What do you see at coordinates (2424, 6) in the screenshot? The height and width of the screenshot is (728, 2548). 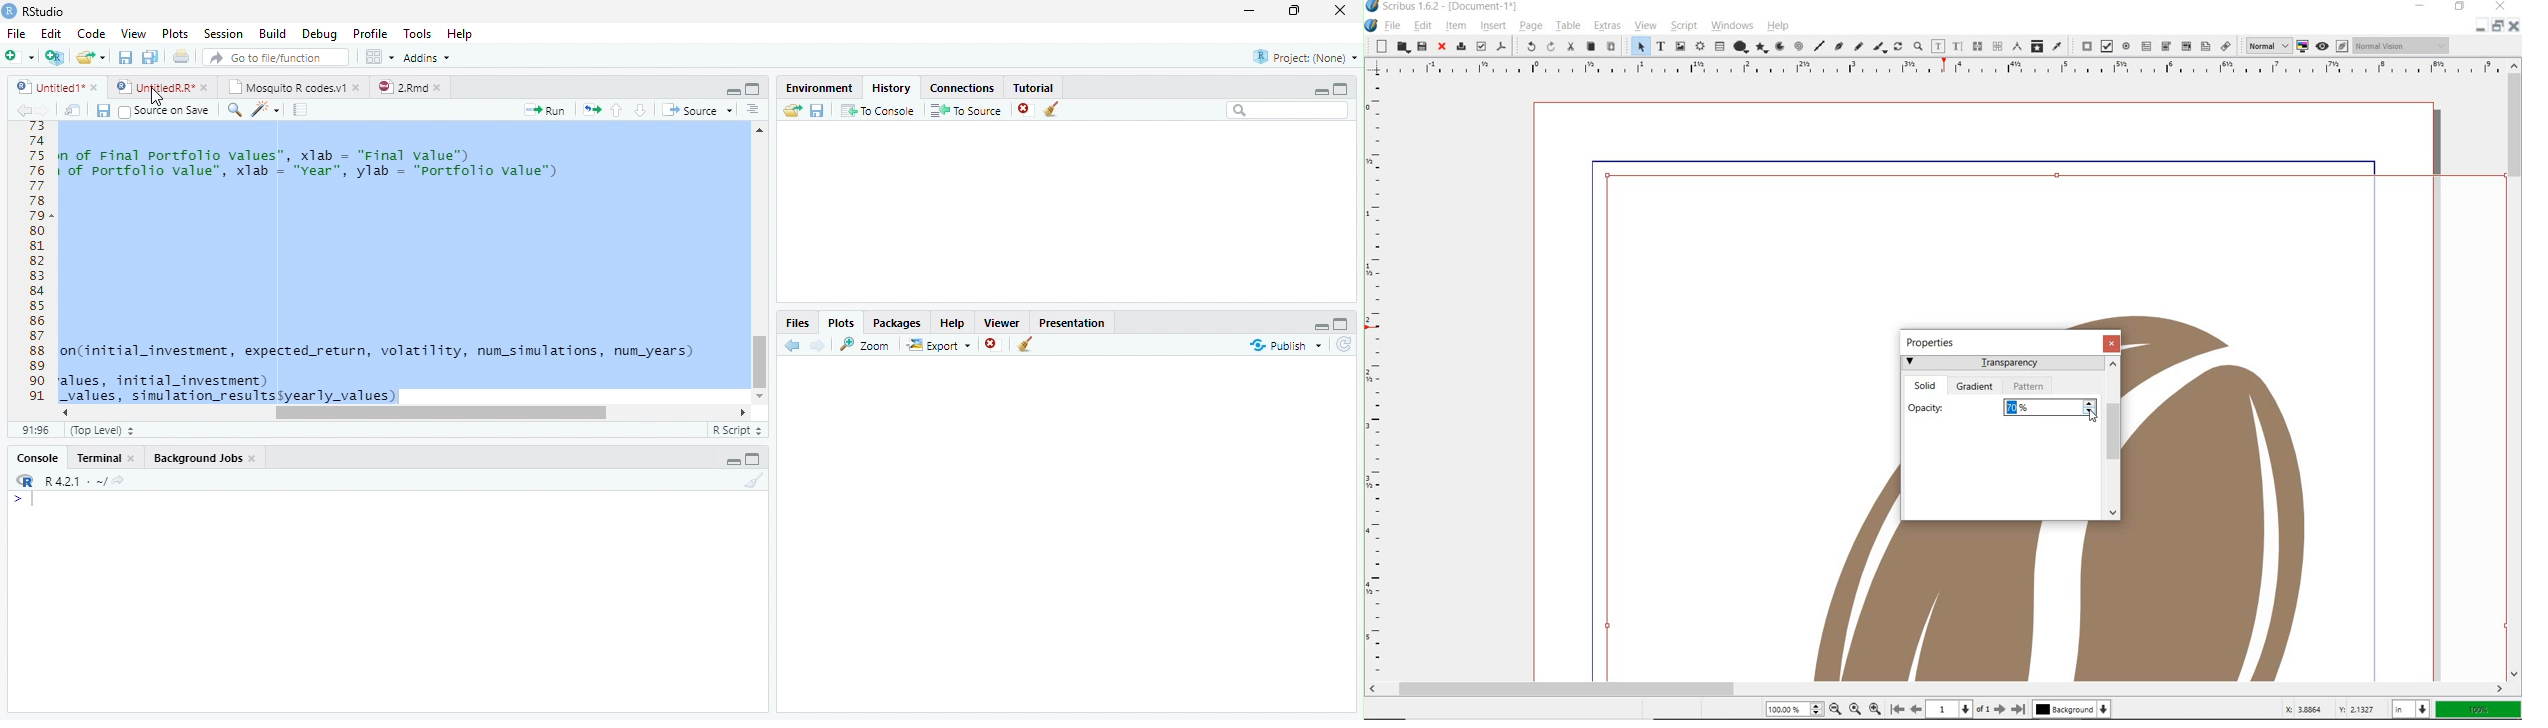 I see `minimize` at bounding box center [2424, 6].